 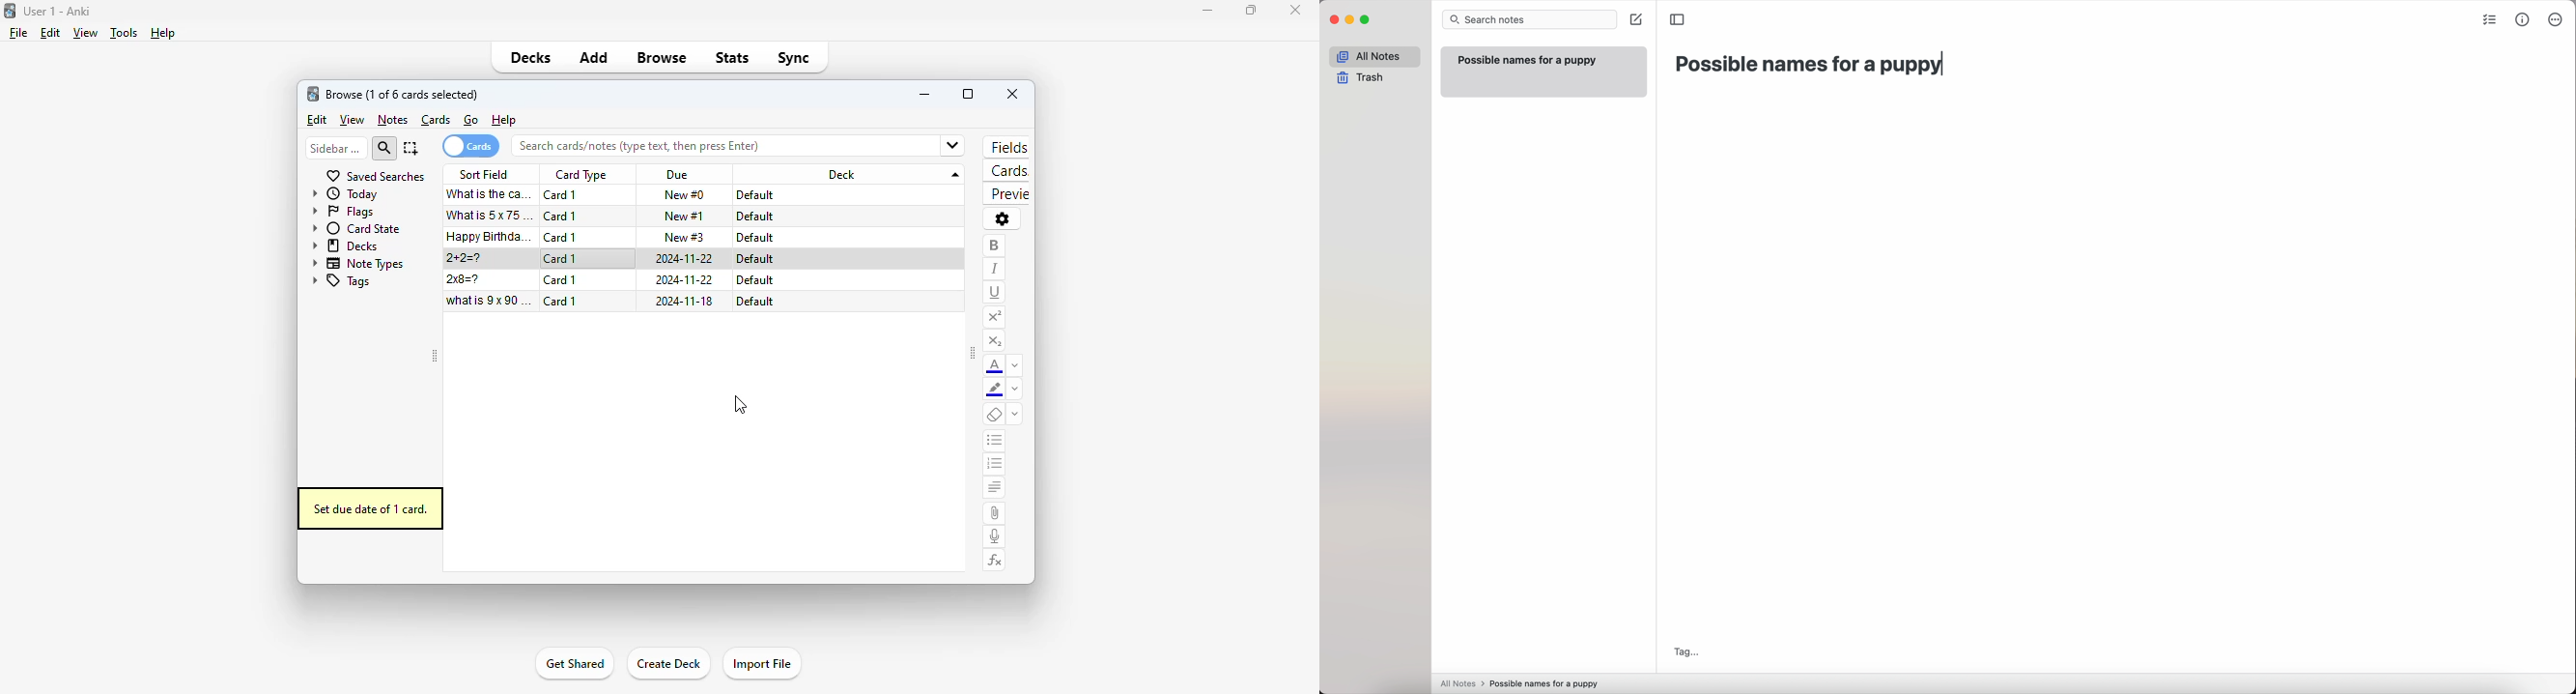 What do you see at coordinates (754, 217) in the screenshot?
I see `default` at bounding box center [754, 217].